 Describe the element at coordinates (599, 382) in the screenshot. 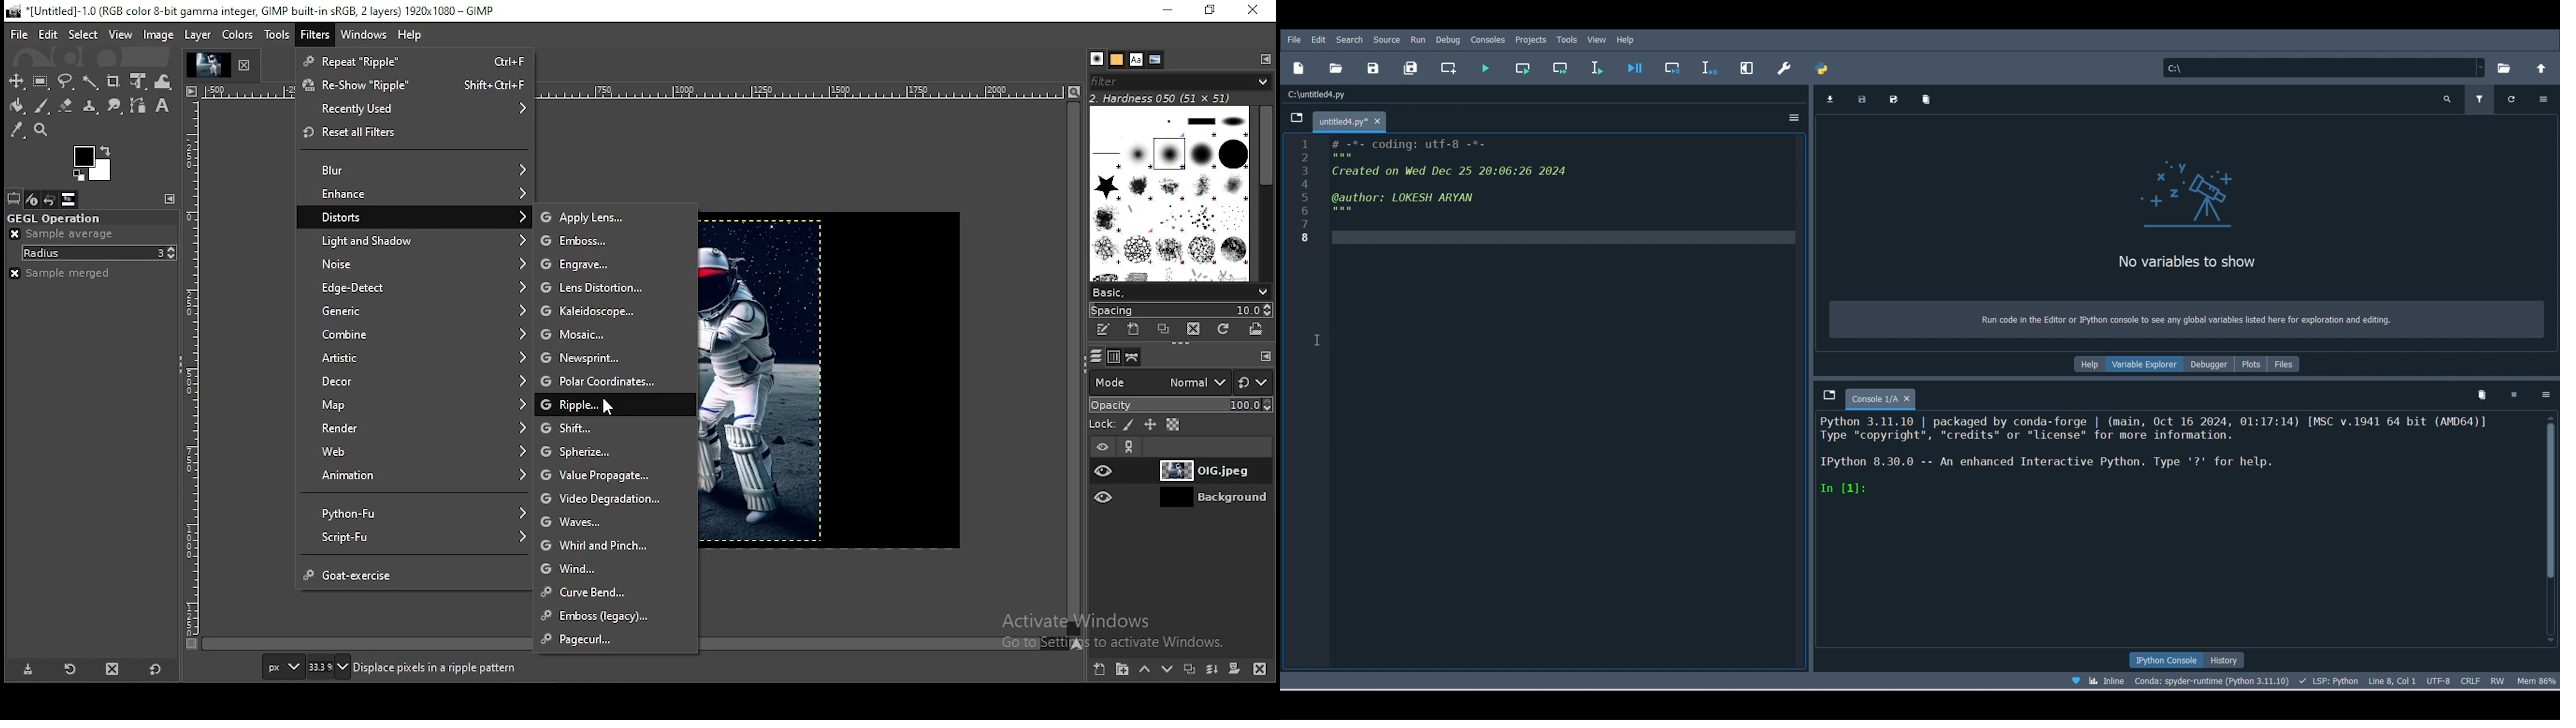

I see `polar coordinates` at that location.